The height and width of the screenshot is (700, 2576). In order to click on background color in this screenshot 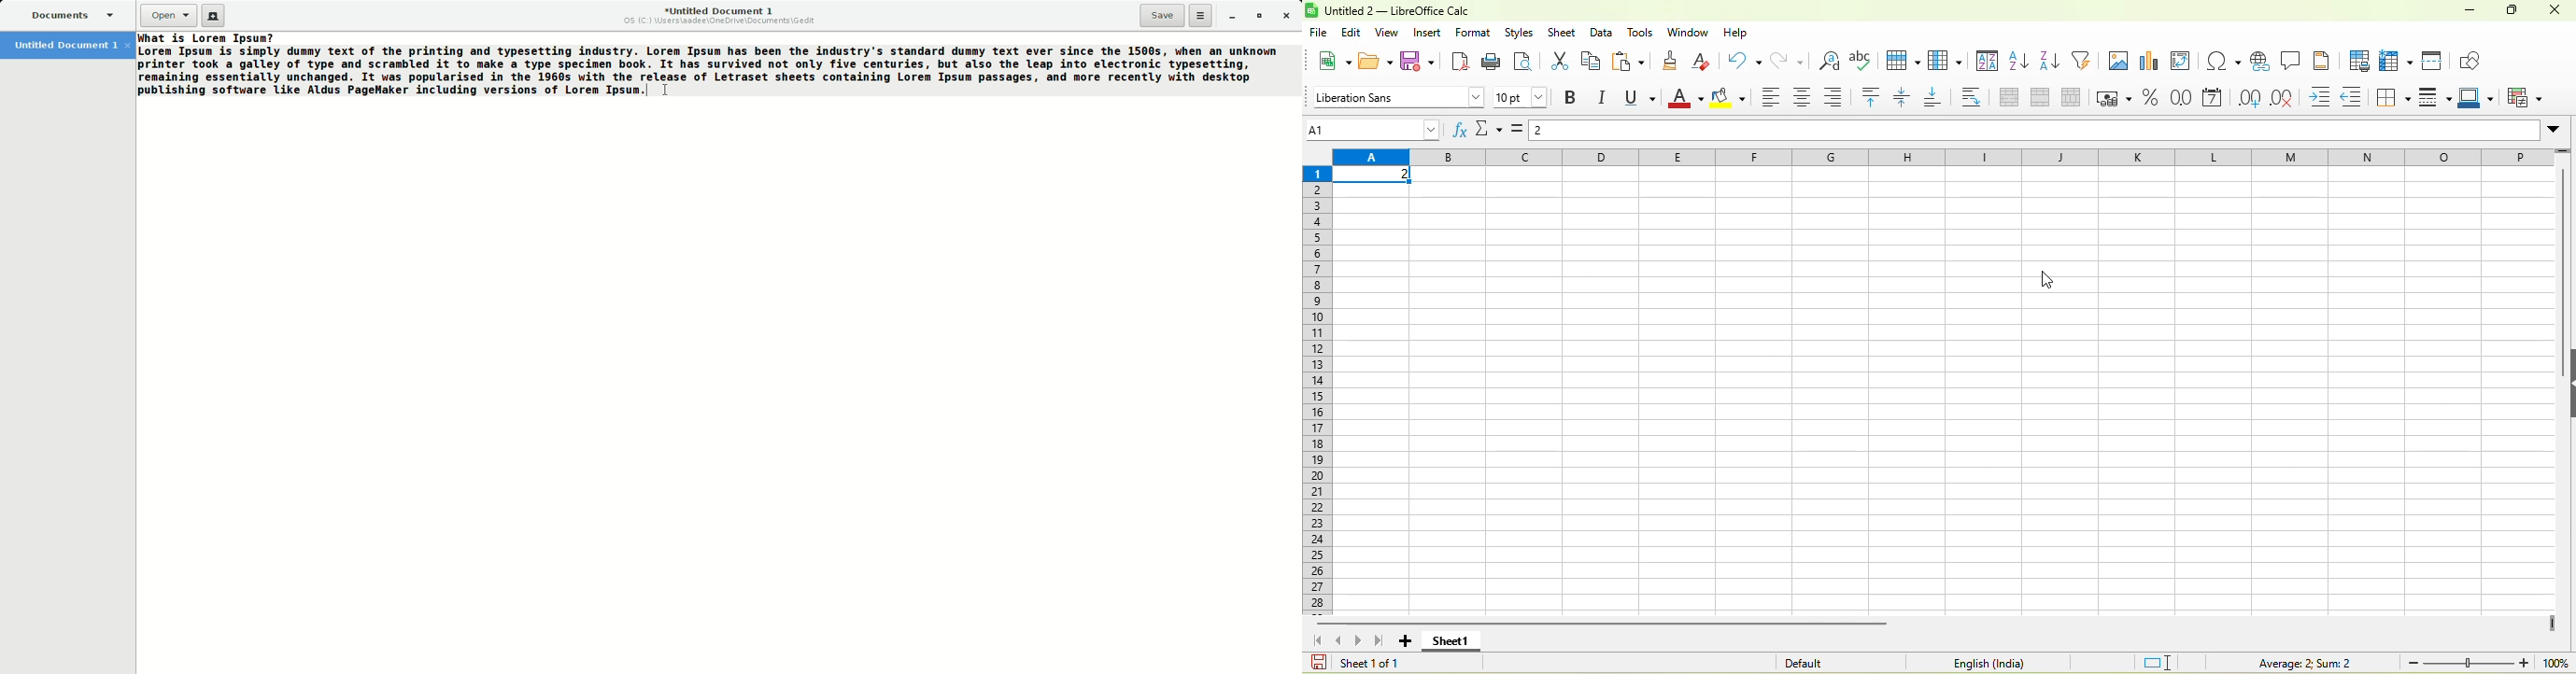, I will do `click(1733, 98)`.